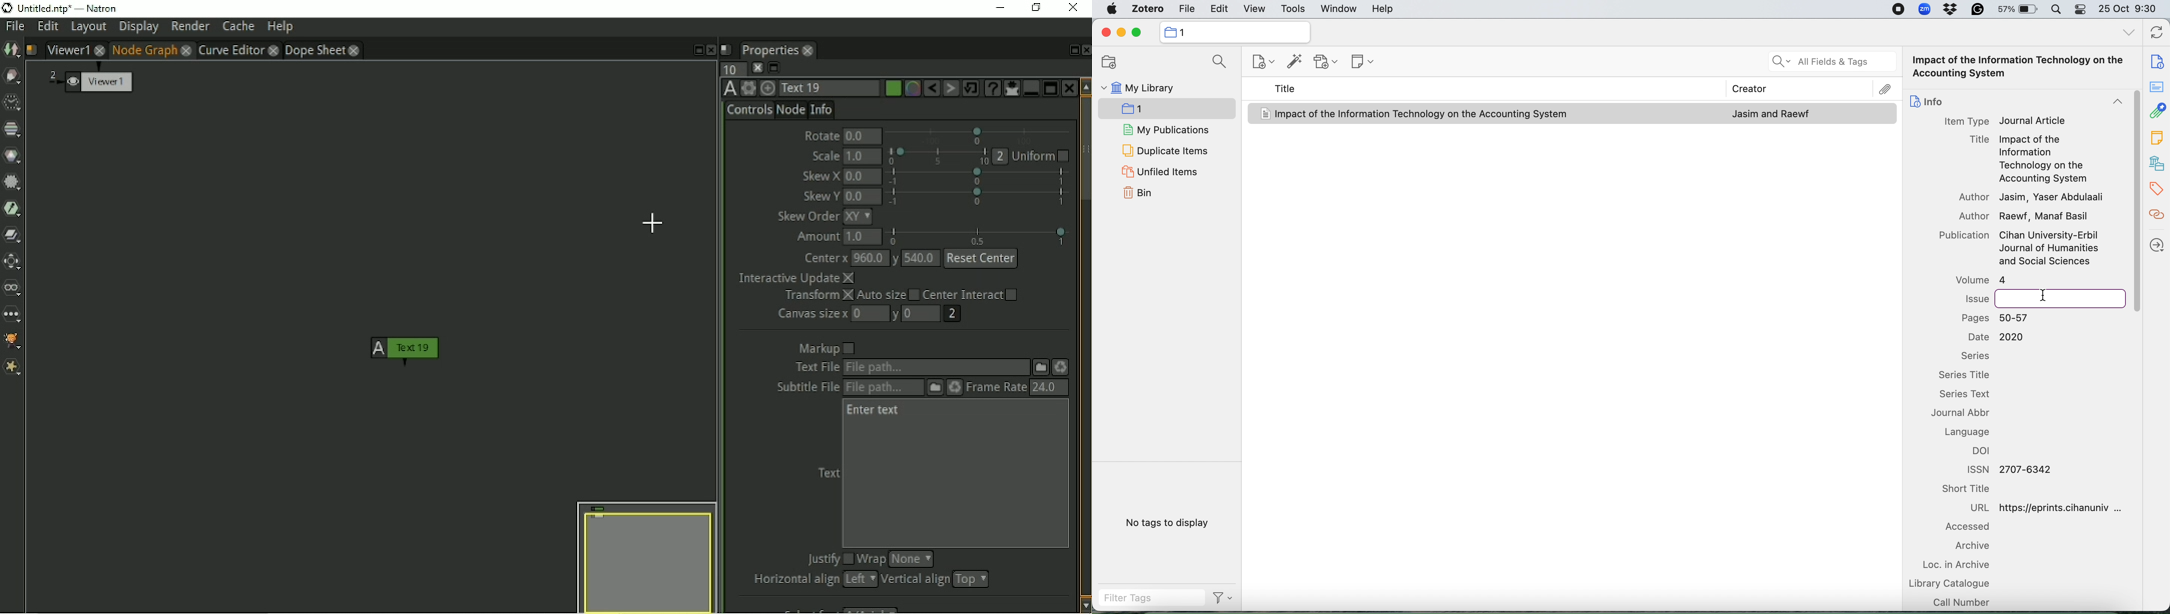 The height and width of the screenshot is (616, 2184). What do you see at coordinates (1980, 10) in the screenshot?
I see `grammarly` at bounding box center [1980, 10].